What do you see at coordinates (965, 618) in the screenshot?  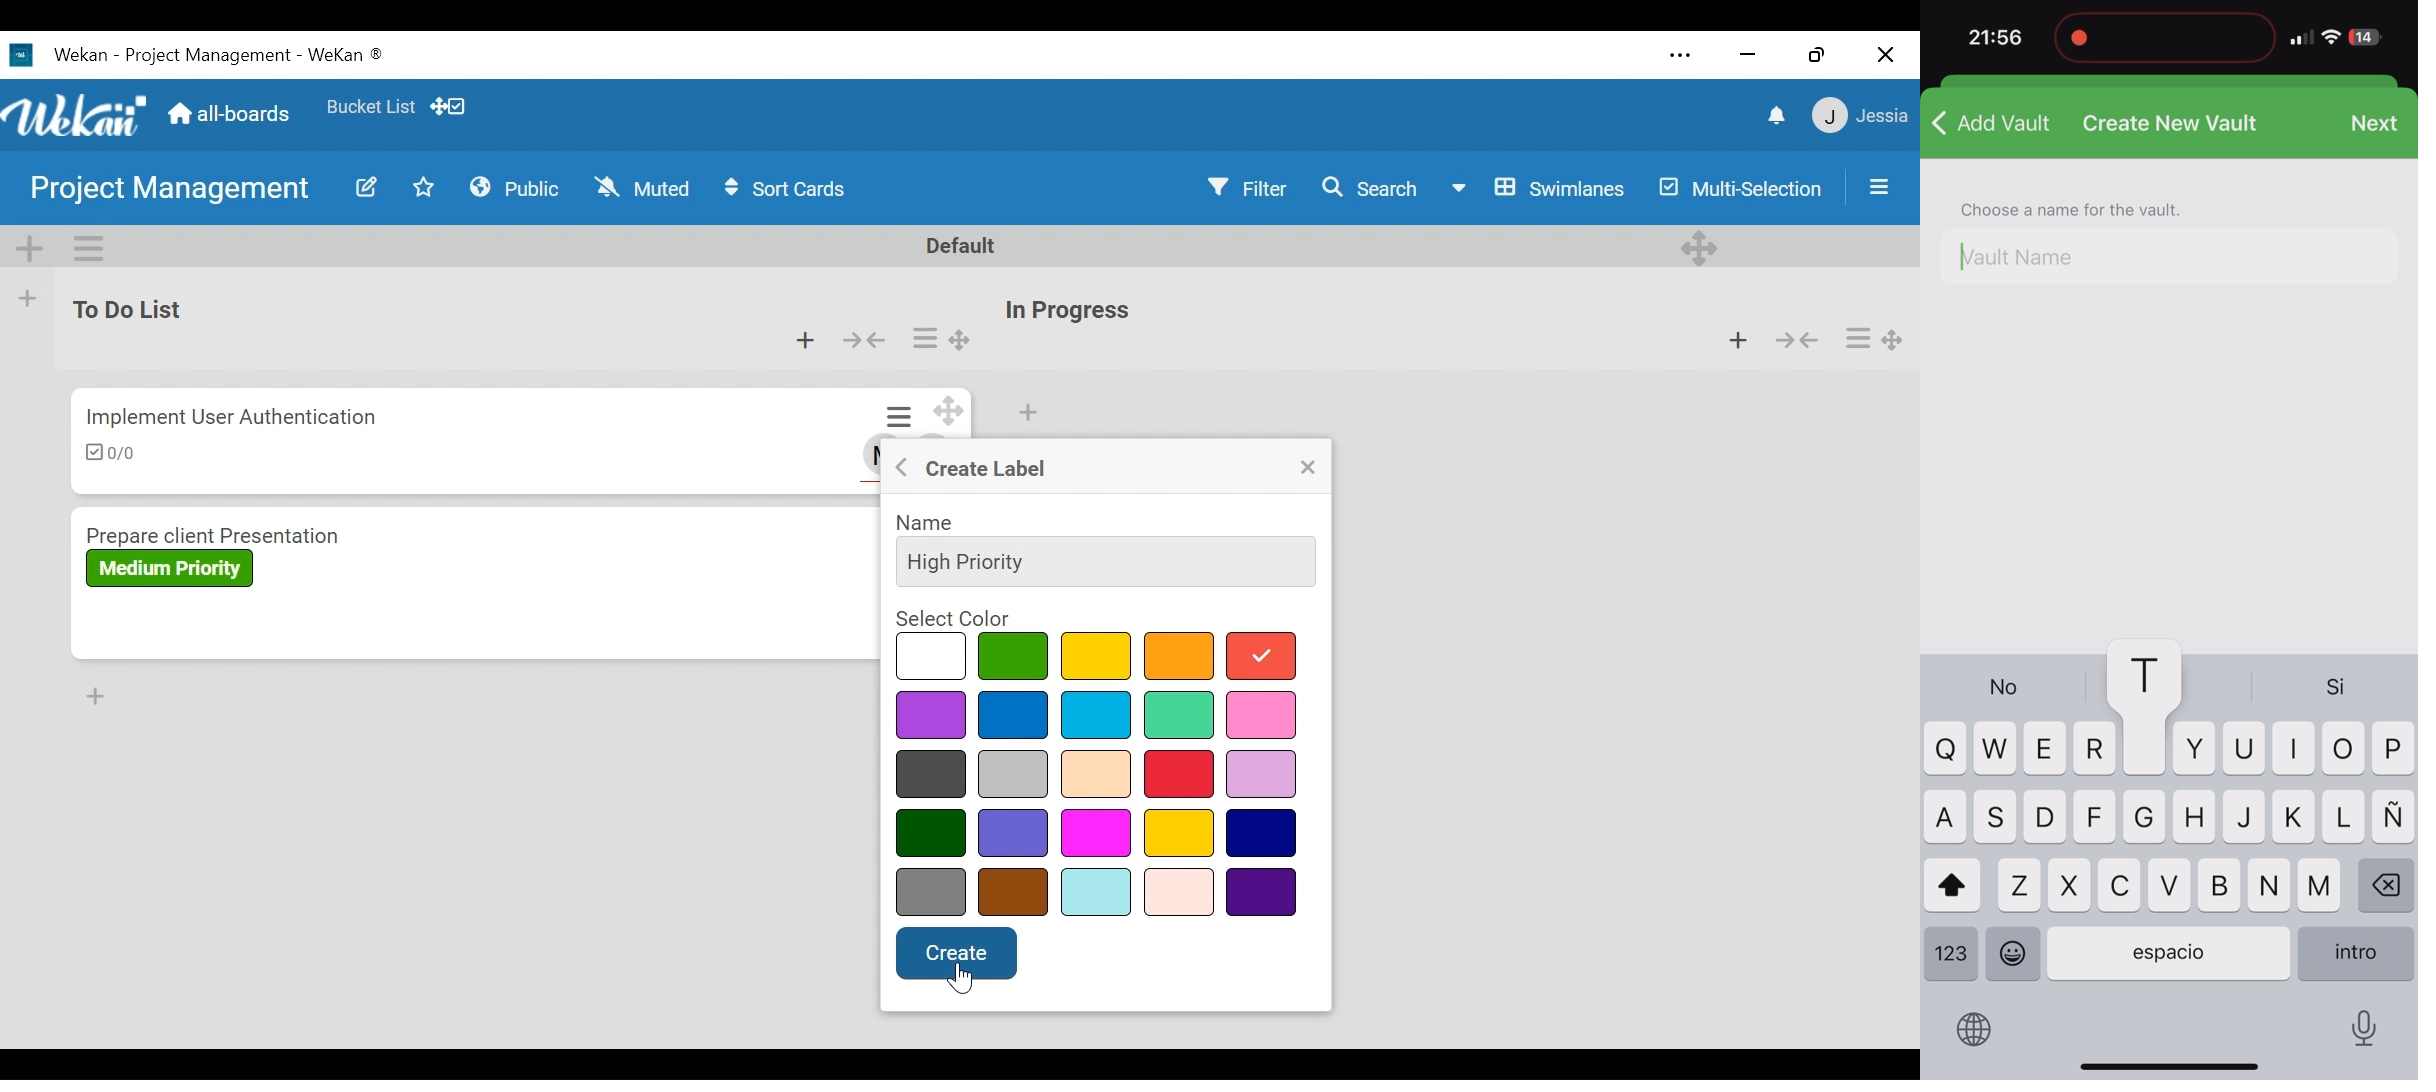 I see `select color` at bounding box center [965, 618].